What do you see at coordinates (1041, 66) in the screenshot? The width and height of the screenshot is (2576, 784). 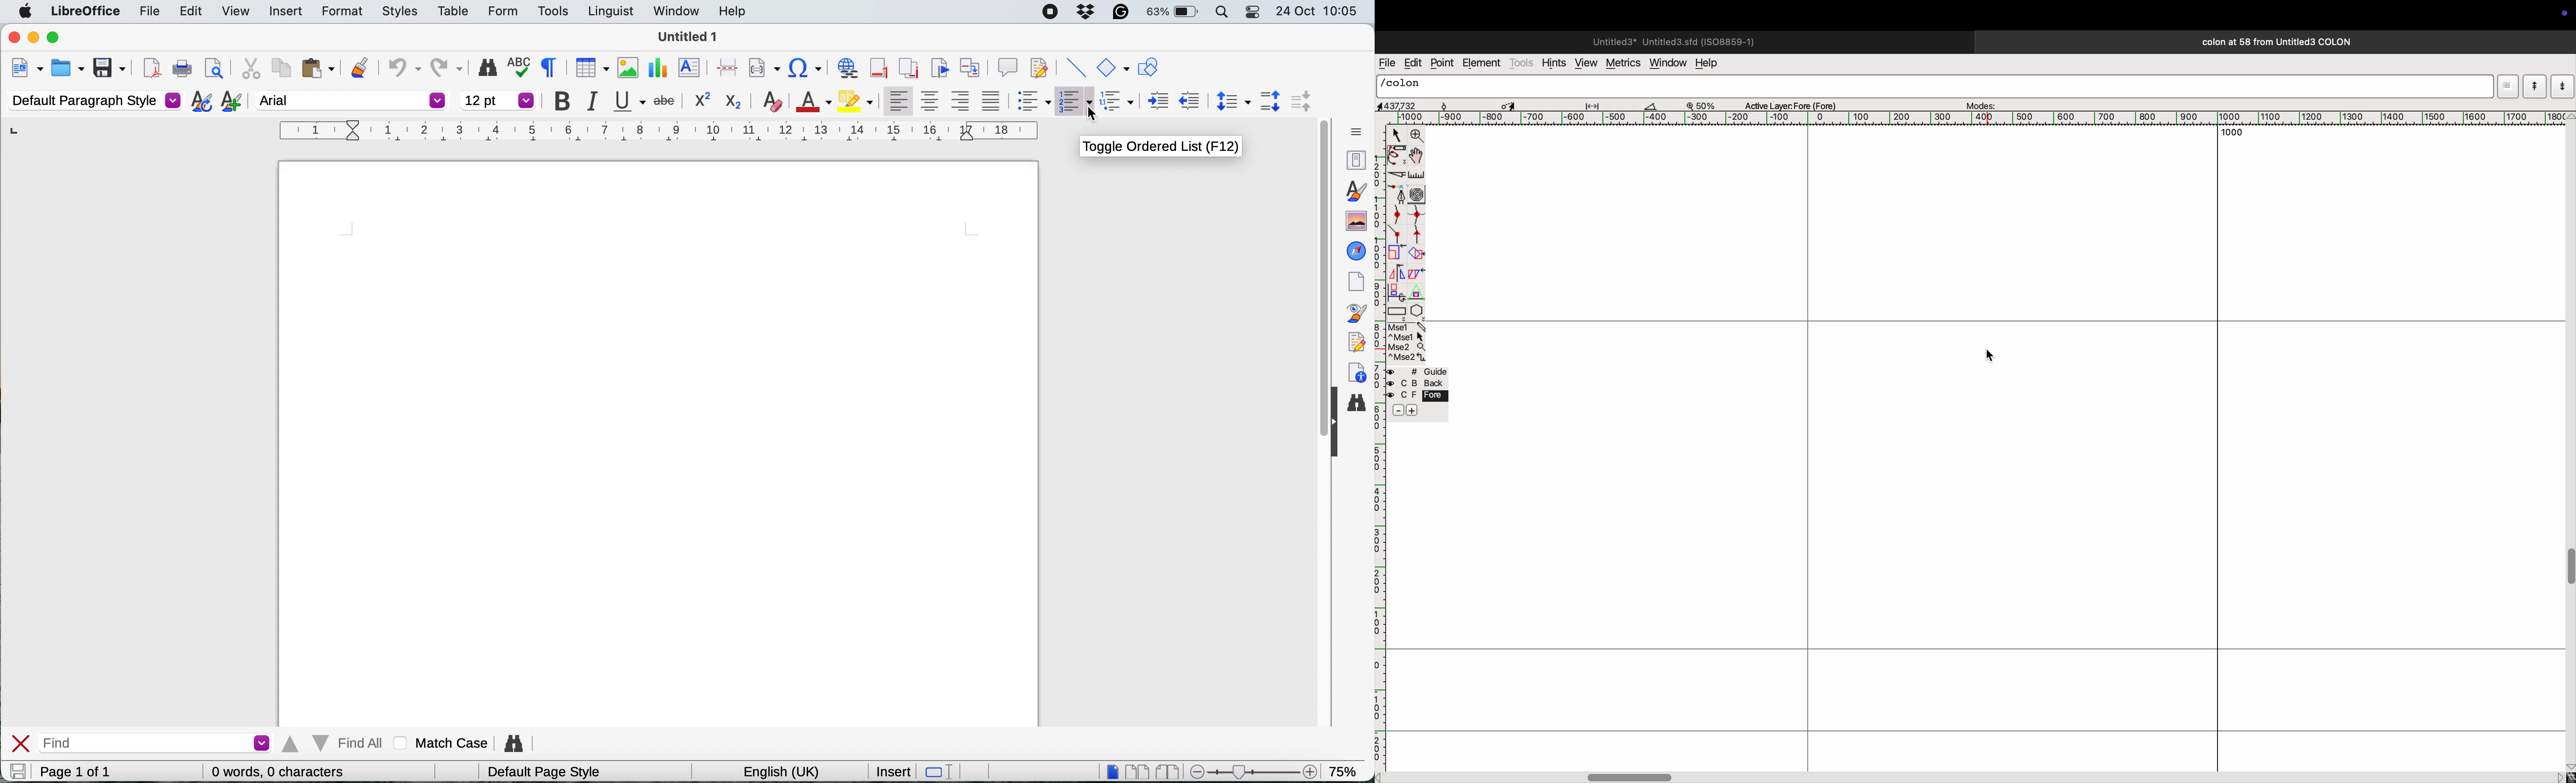 I see `show track changes functions` at bounding box center [1041, 66].